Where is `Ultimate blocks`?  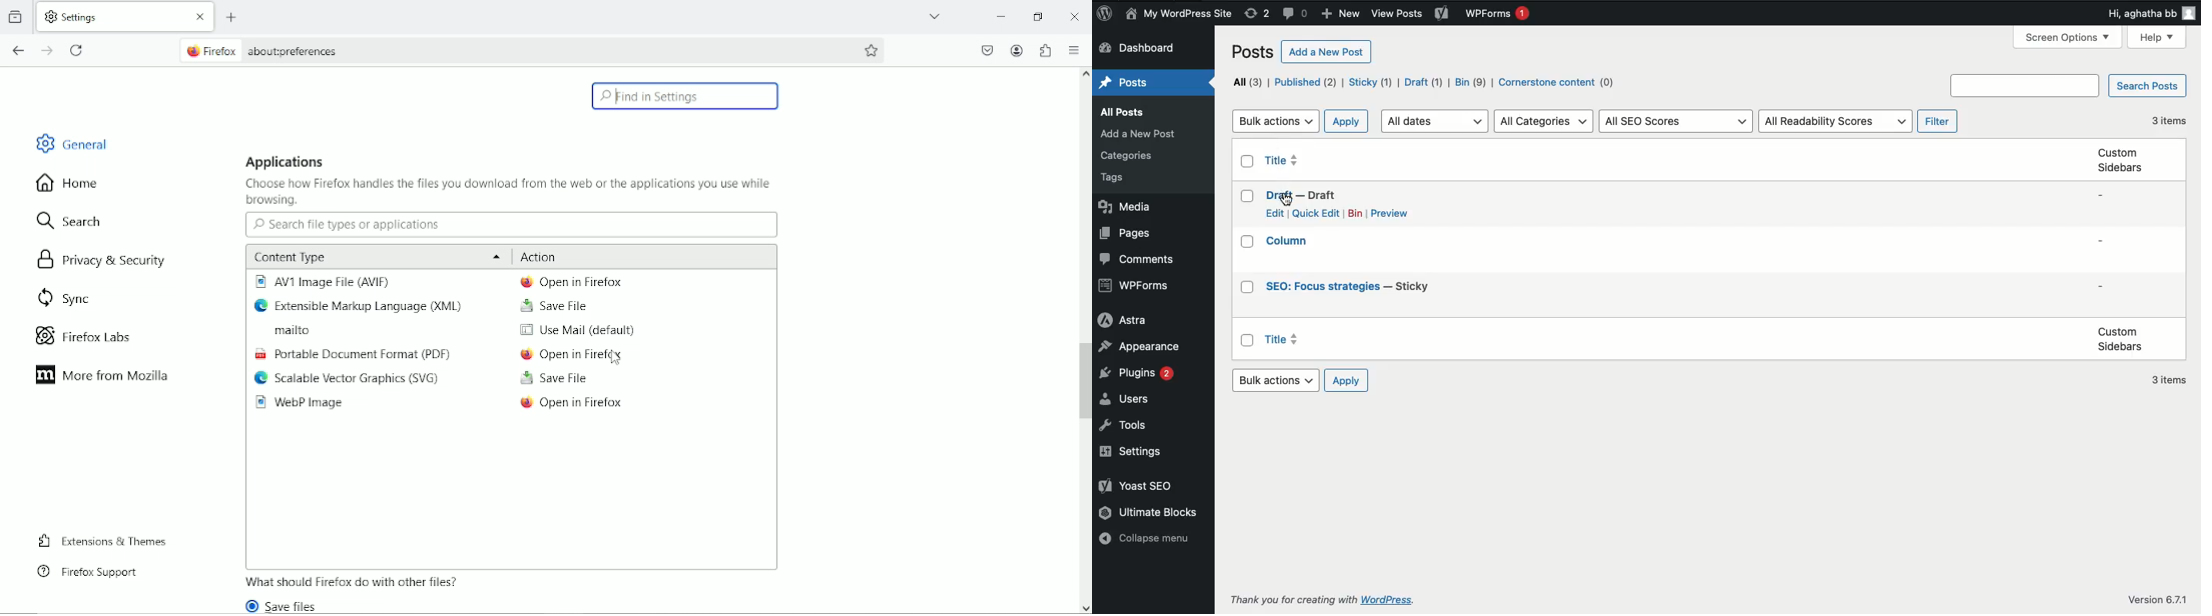 Ultimate blocks is located at coordinates (1150, 512).